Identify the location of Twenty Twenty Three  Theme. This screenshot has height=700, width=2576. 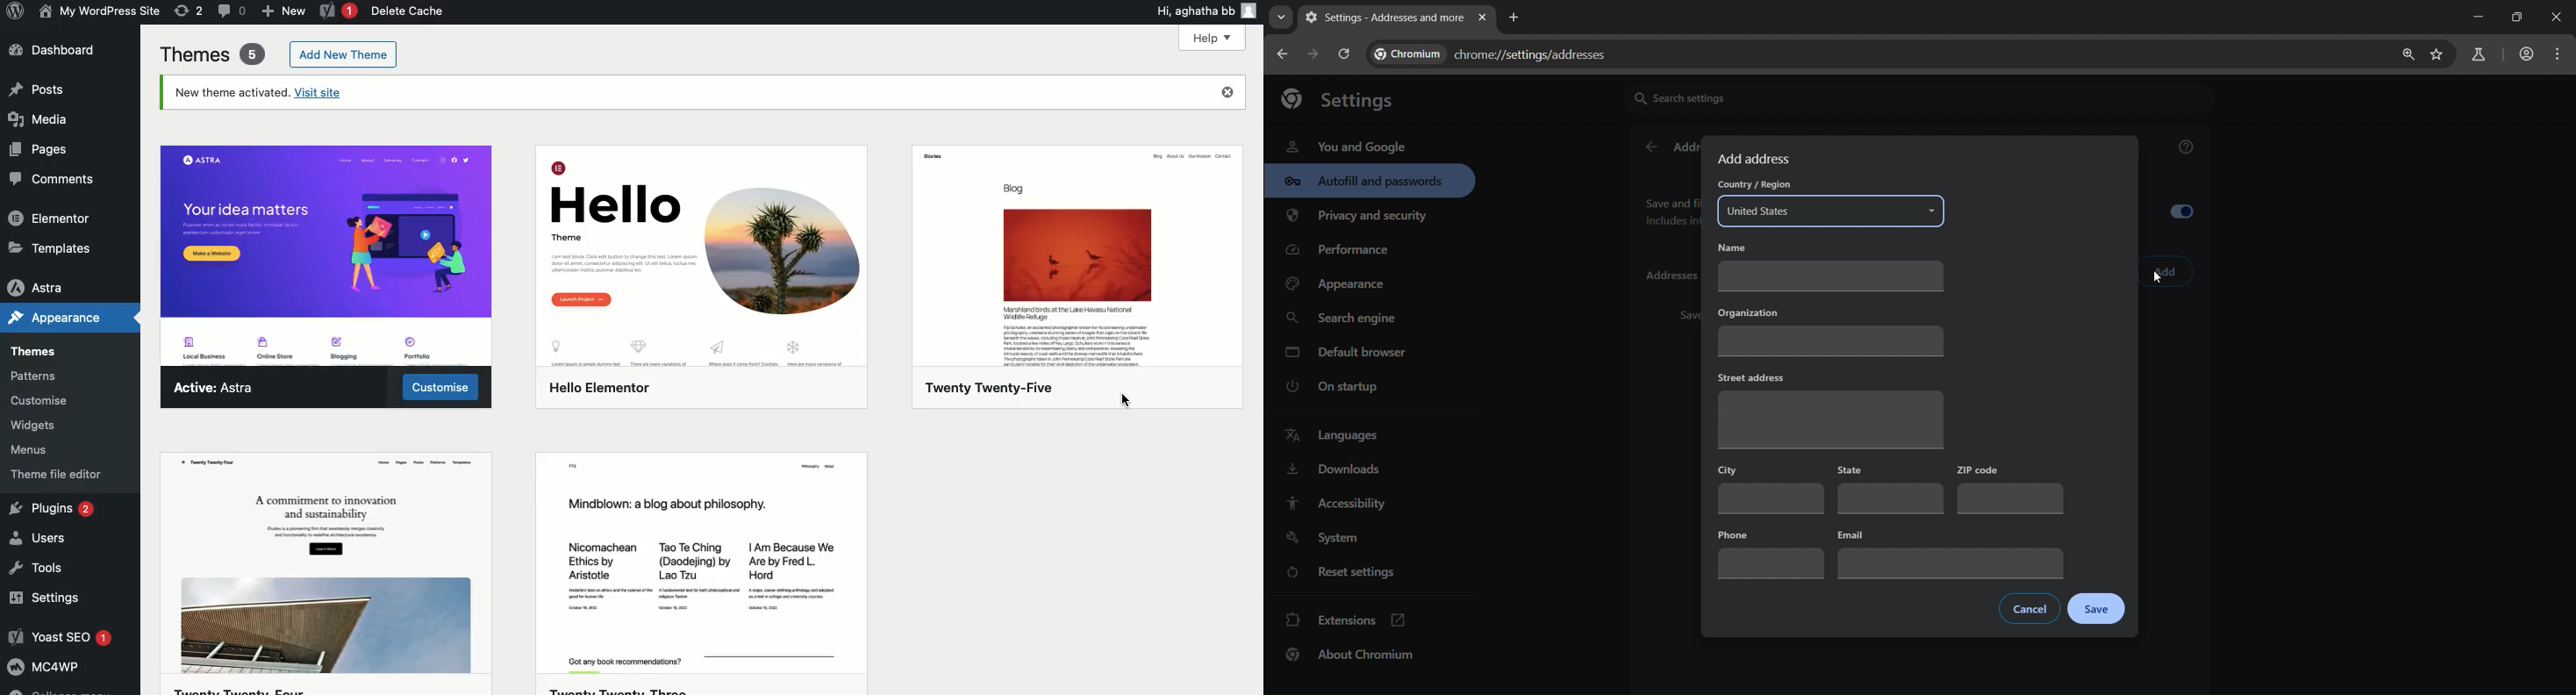
(702, 577).